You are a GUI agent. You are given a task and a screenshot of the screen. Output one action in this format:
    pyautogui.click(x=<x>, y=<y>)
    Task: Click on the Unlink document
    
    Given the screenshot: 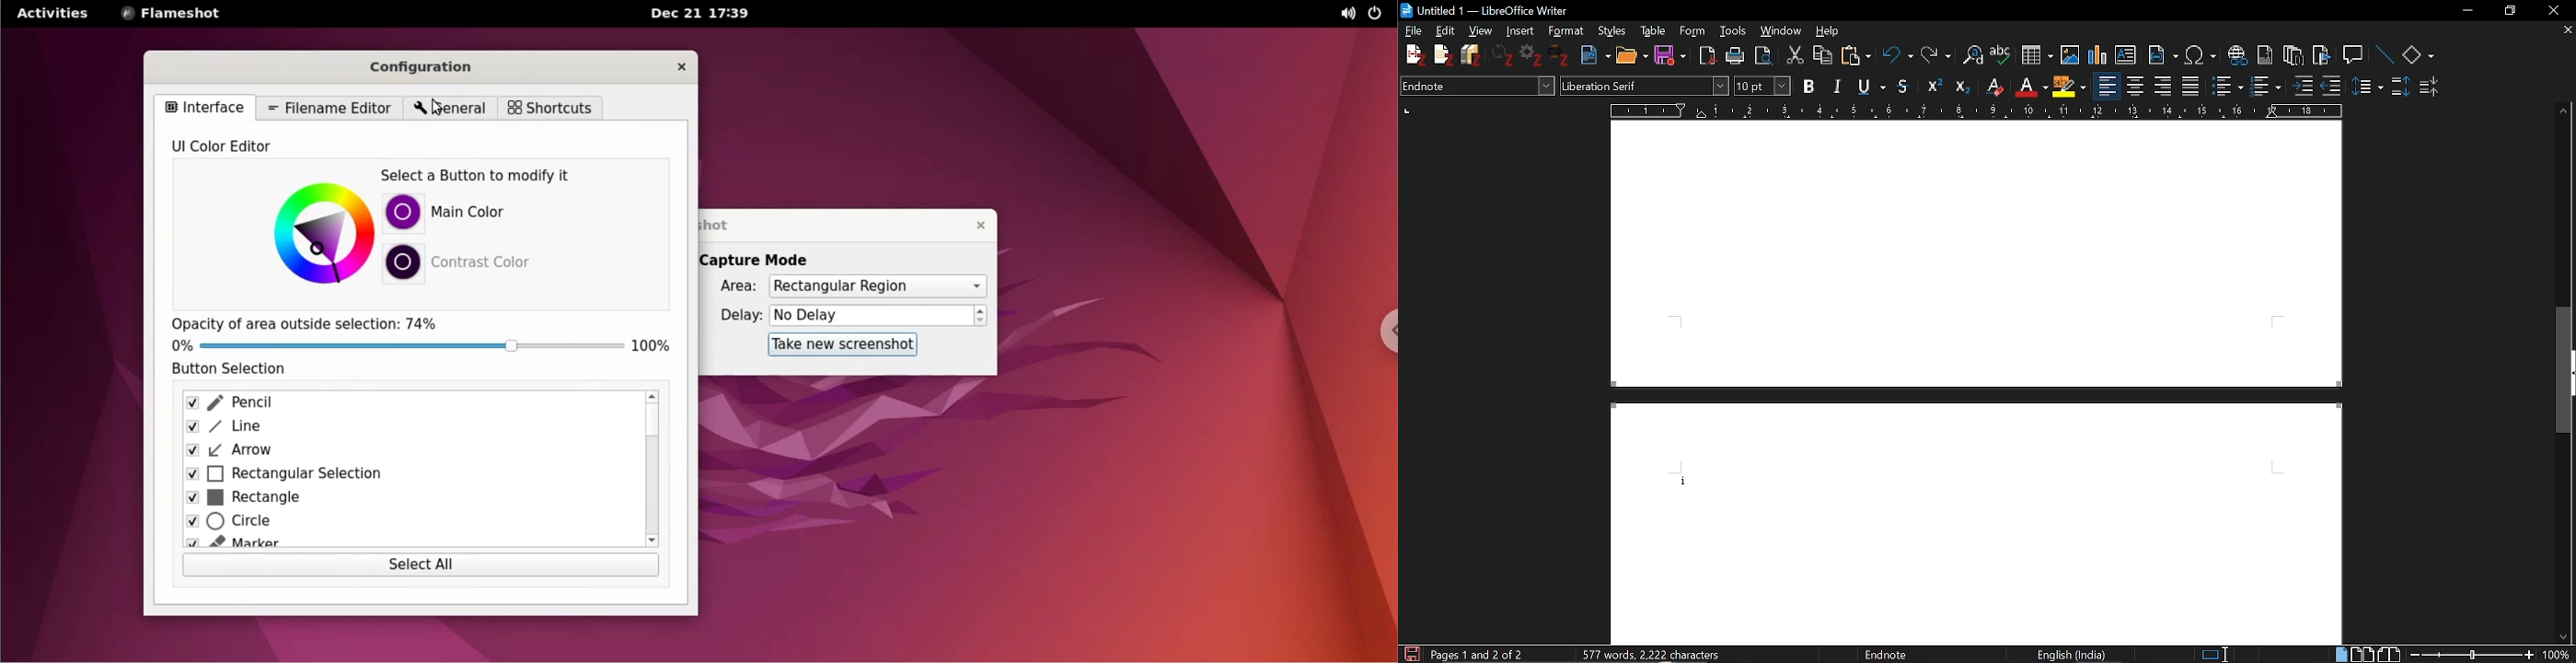 What is the action you would take?
    pyautogui.click(x=1558, y=56)
    